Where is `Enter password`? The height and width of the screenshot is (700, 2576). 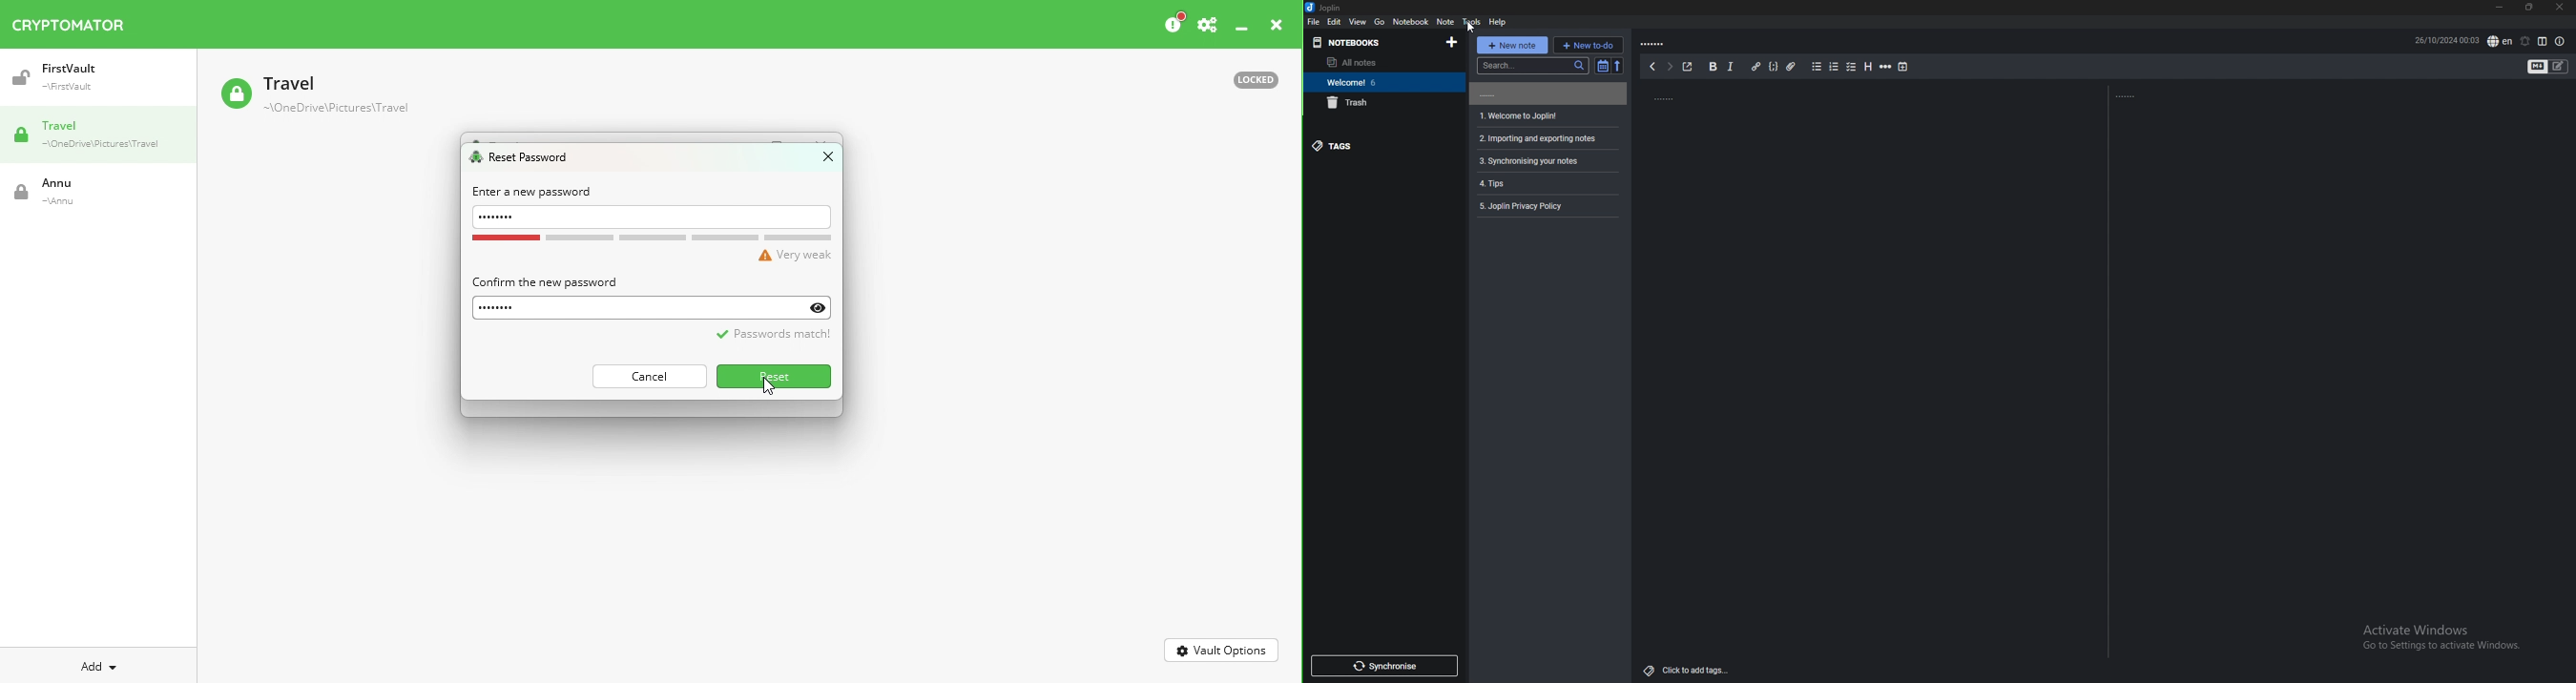 Enter password is located at coordinates (654, 217).